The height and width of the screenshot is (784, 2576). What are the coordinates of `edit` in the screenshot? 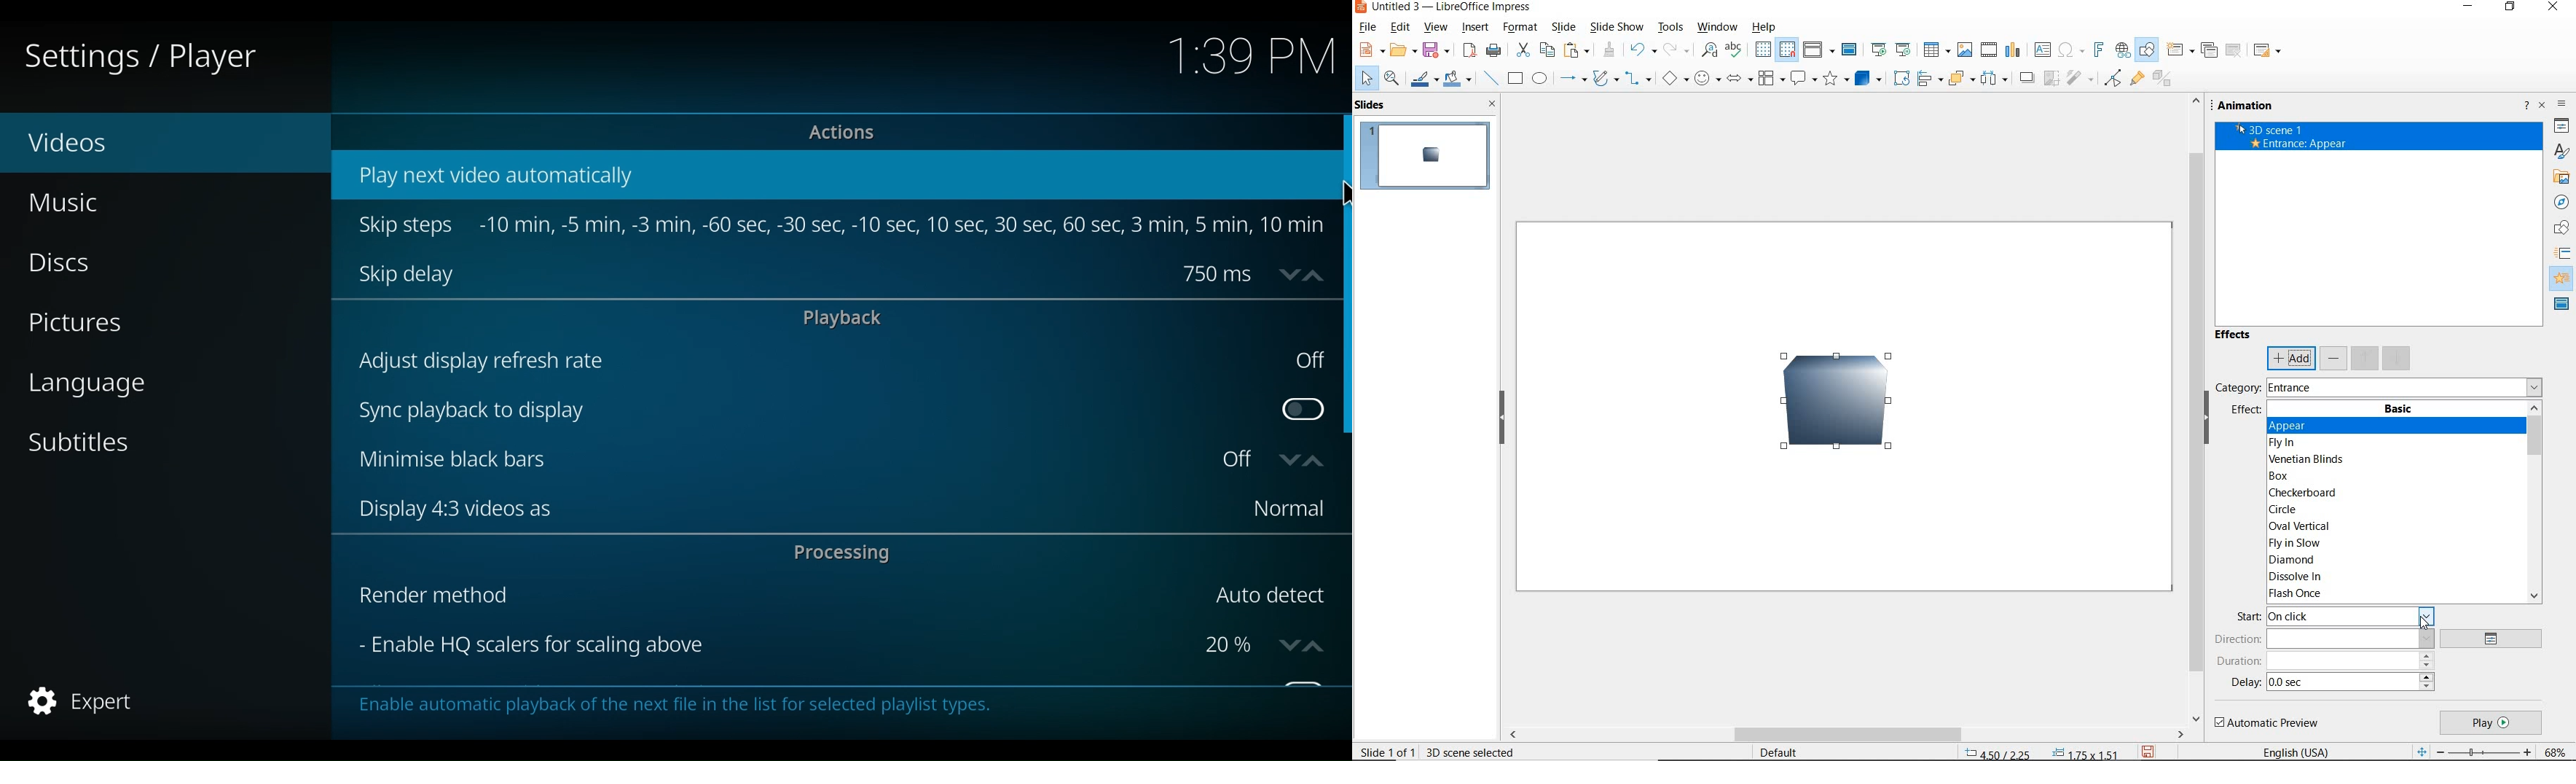 It's located at (1400, 28).